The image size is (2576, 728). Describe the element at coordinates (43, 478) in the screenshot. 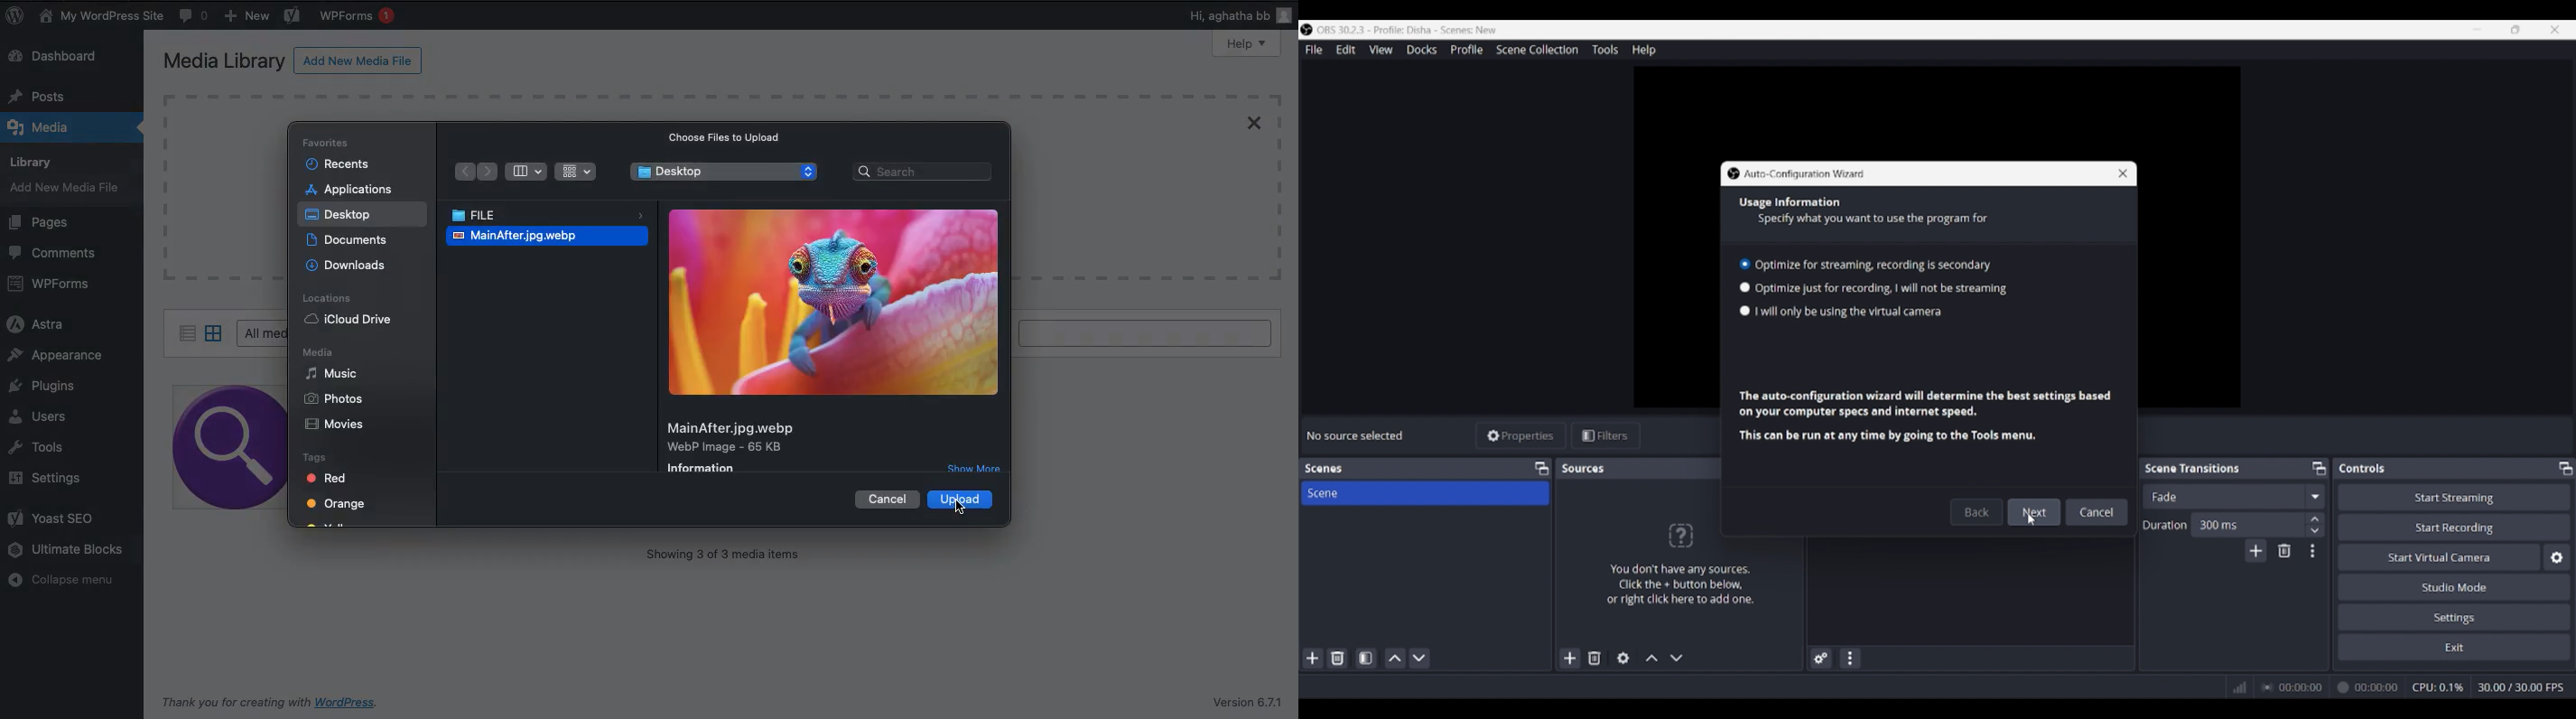

I see `Settings` at that location.